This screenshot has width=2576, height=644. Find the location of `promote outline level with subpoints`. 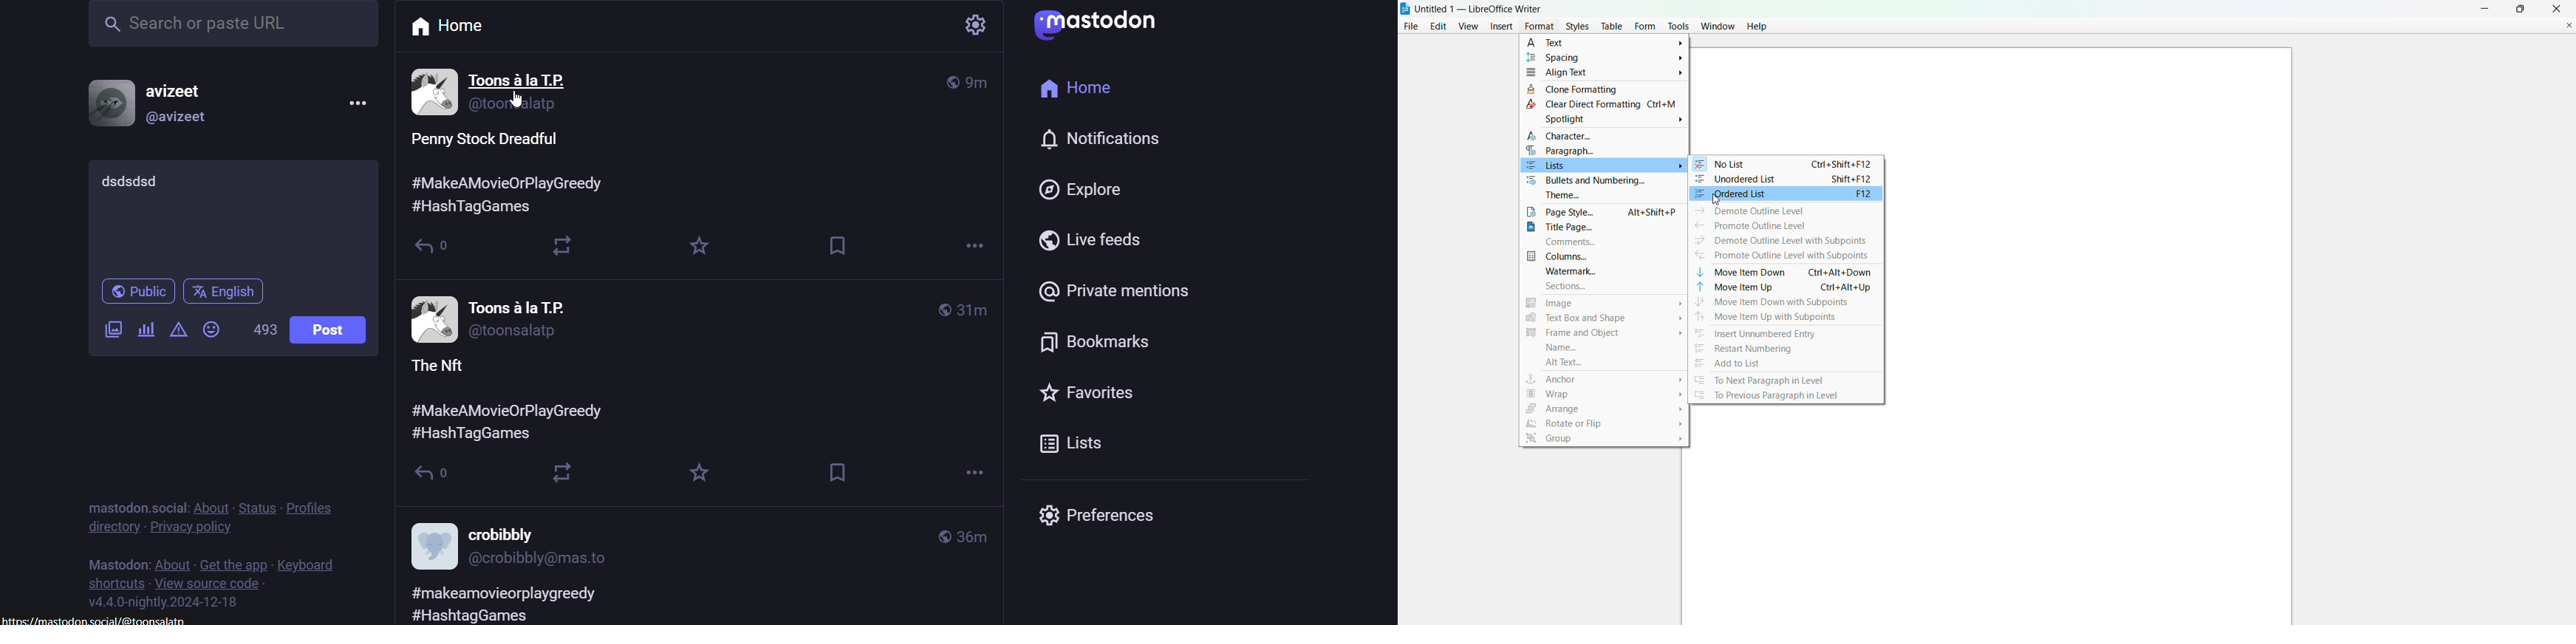

promote outline level with subpoints is located at coordinates (1770, 256).